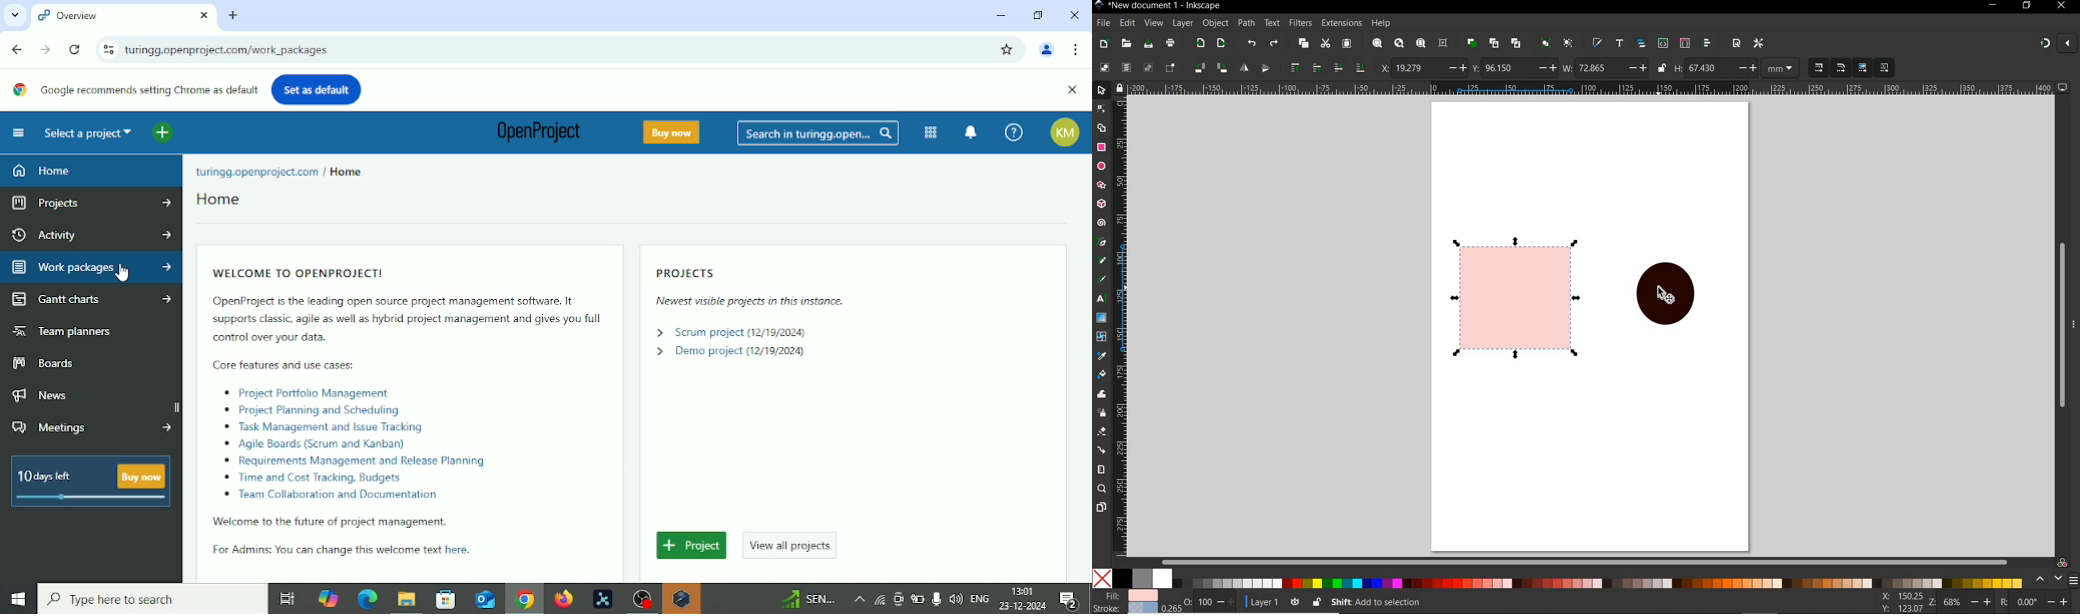  I want to click on rectangle tool, so click(1100, 148).